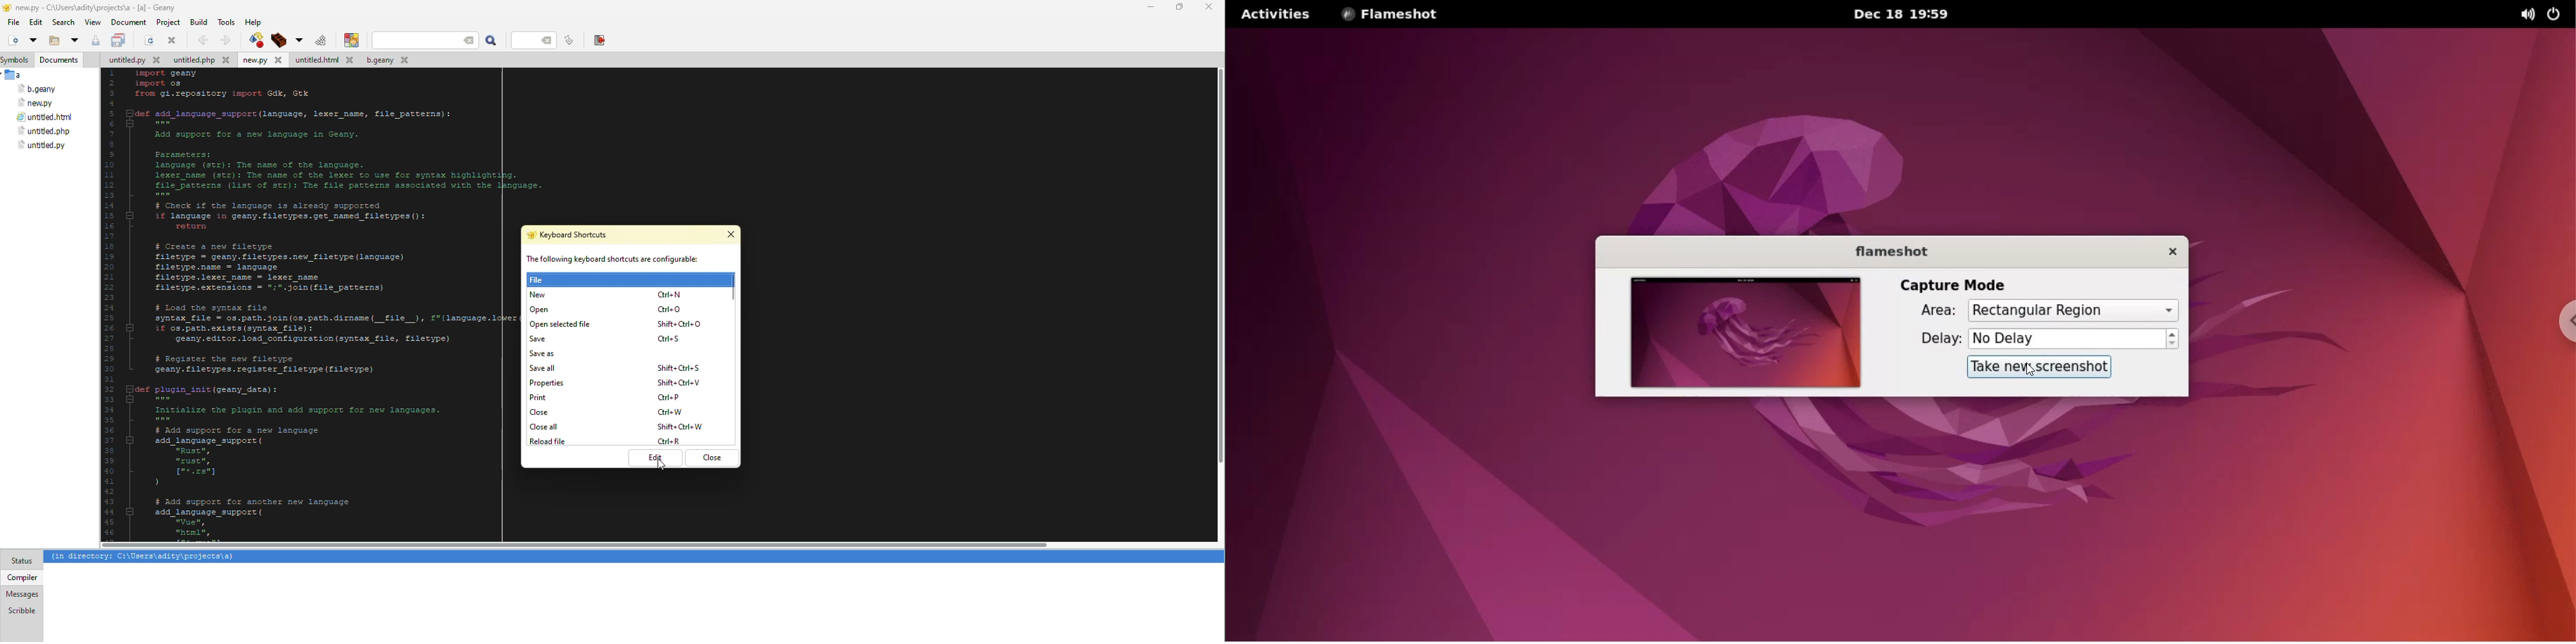  I want to click on capture mode label, so click(1952, 284).